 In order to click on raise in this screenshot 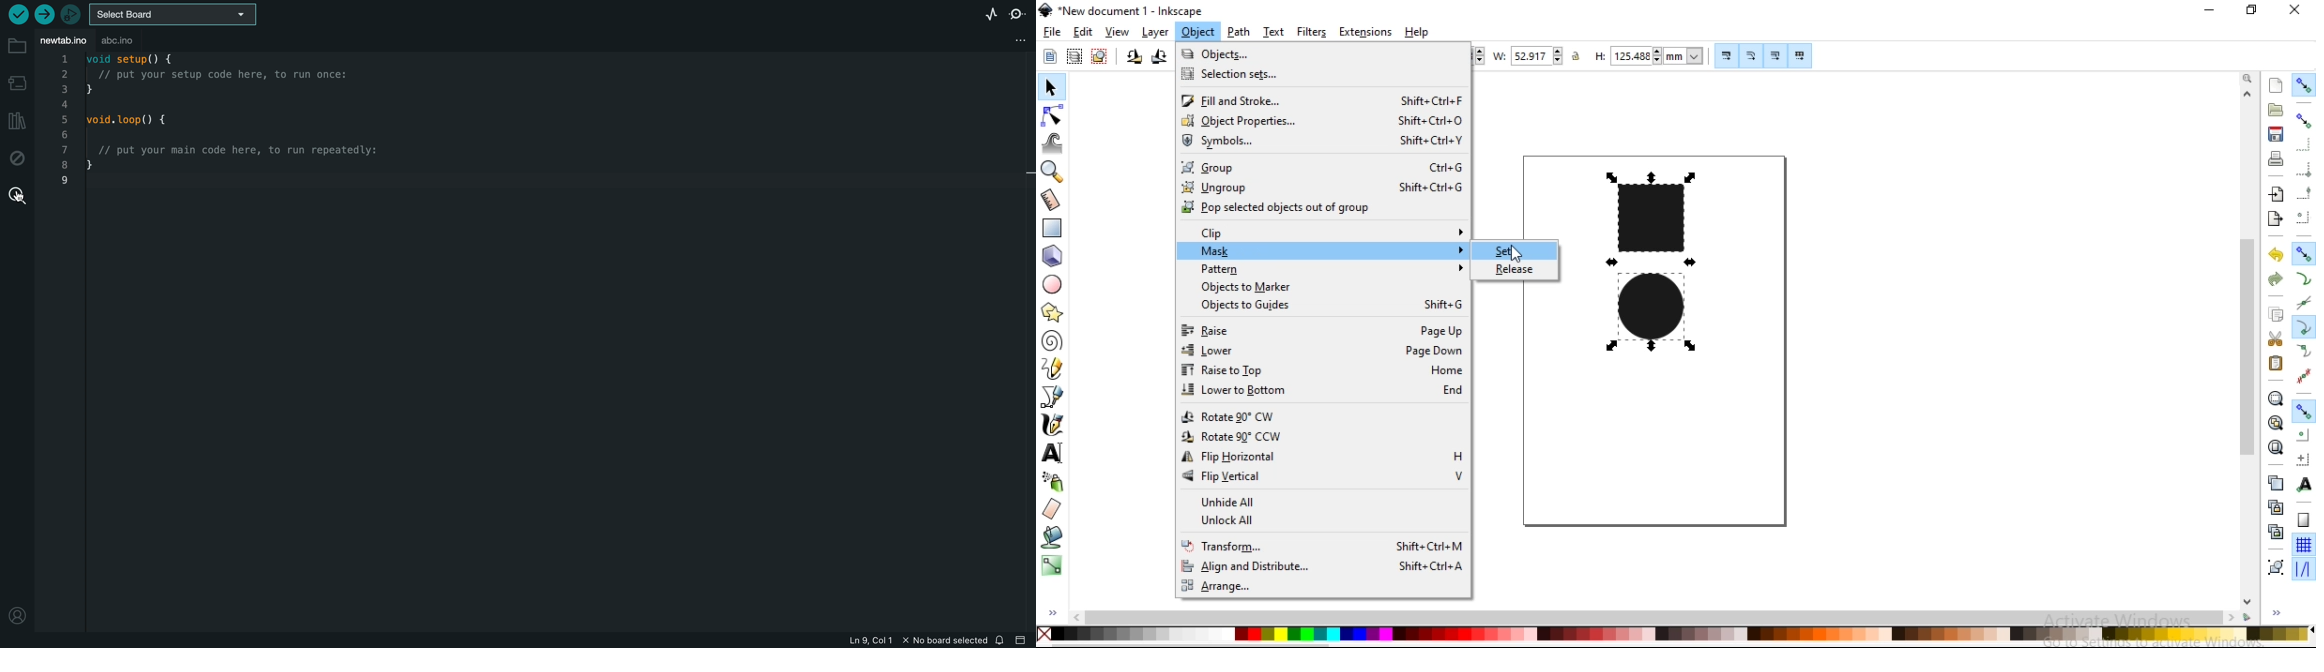, I will do `click(1321, 330)`.